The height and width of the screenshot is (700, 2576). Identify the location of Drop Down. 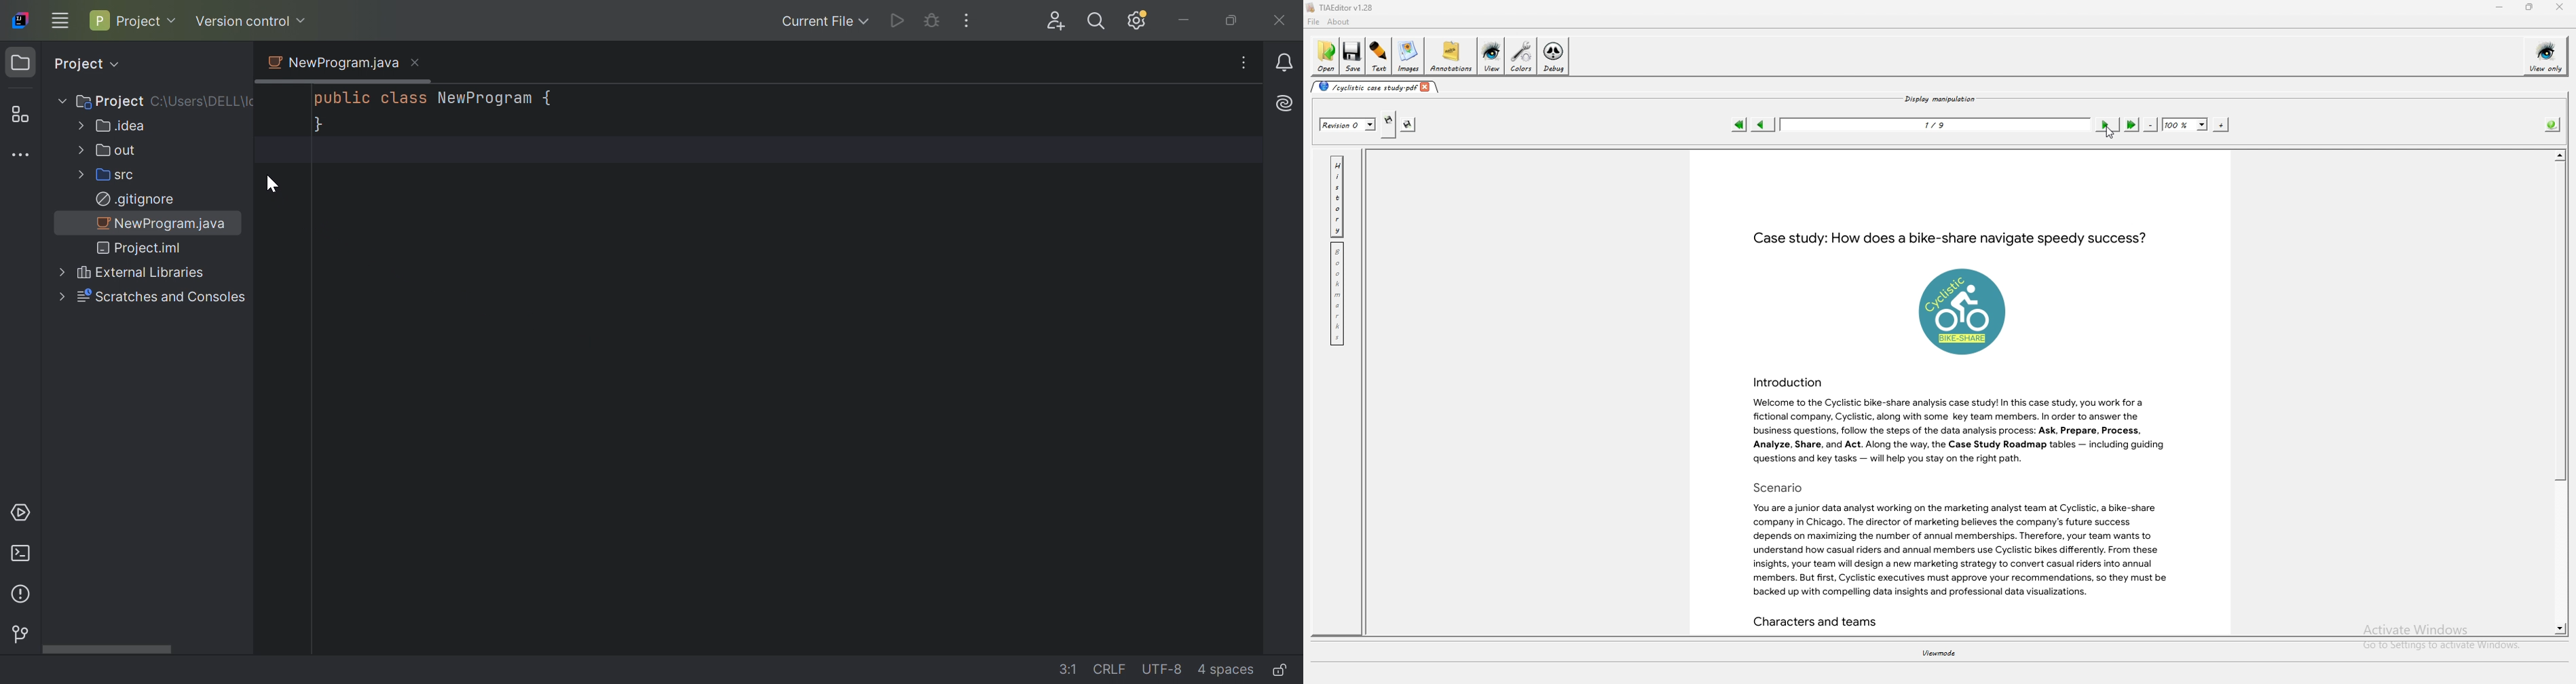
(79, 149).